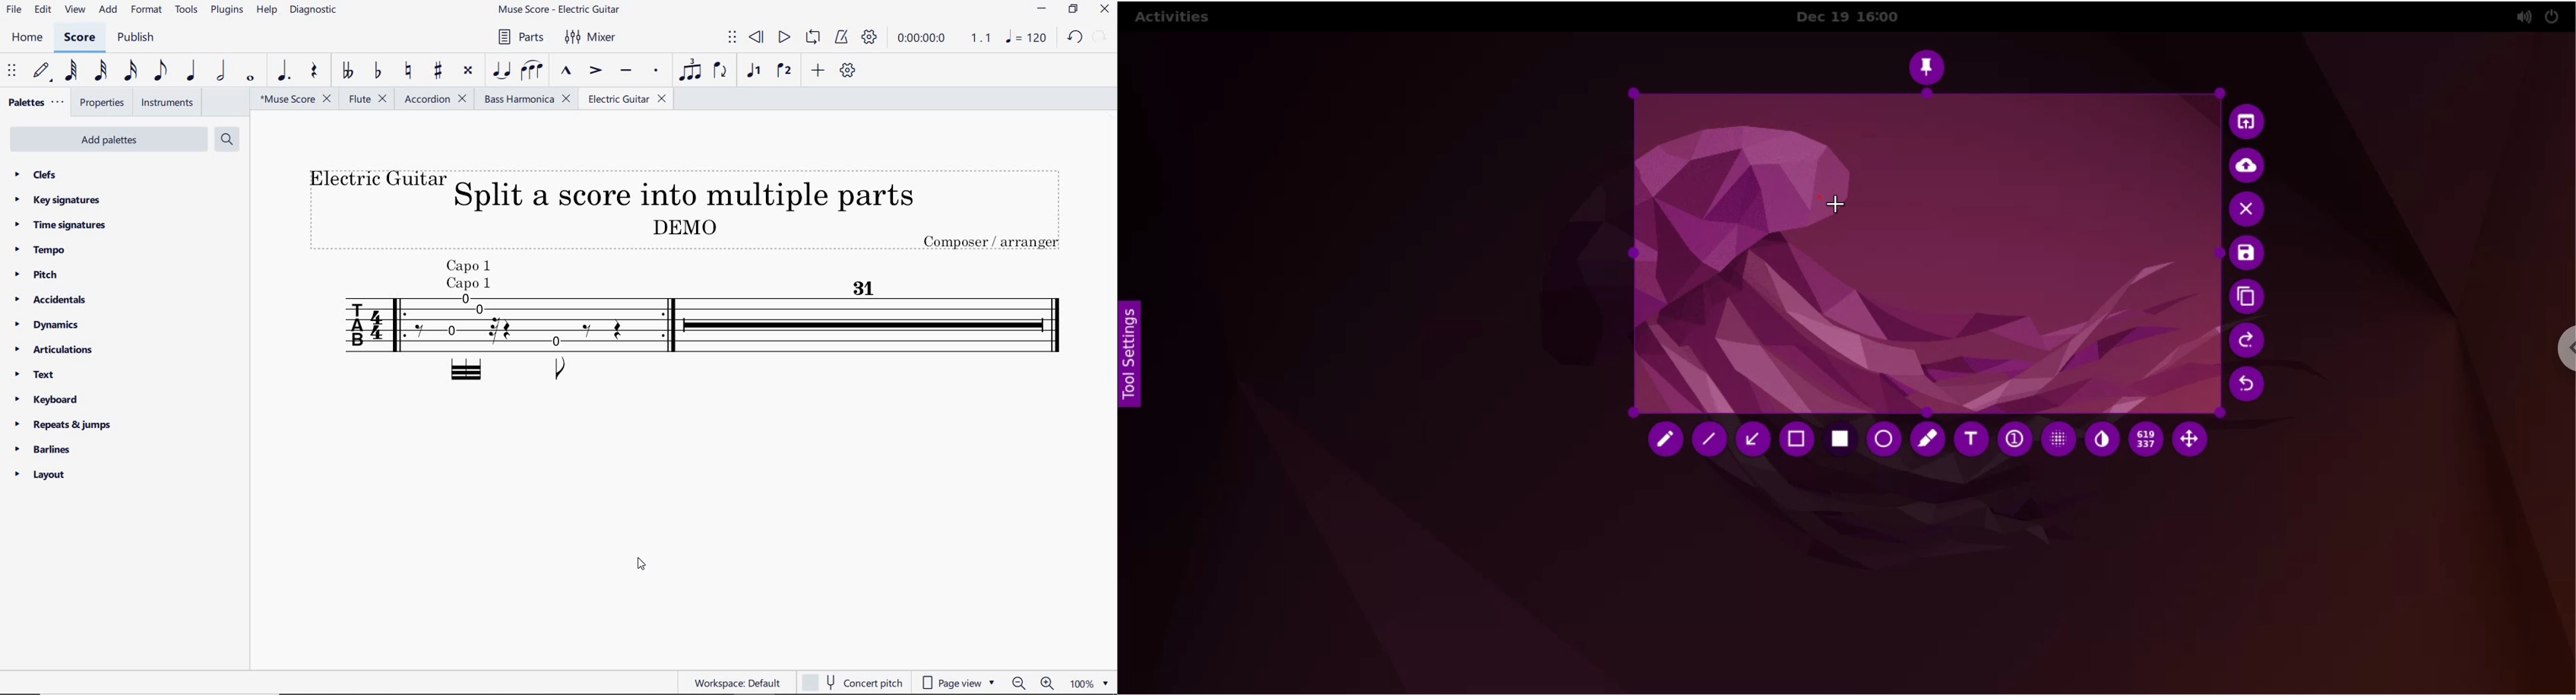 The width and height of the screenshot is (2576, 700). I want to click on CLOSE, so click(1104, 9).